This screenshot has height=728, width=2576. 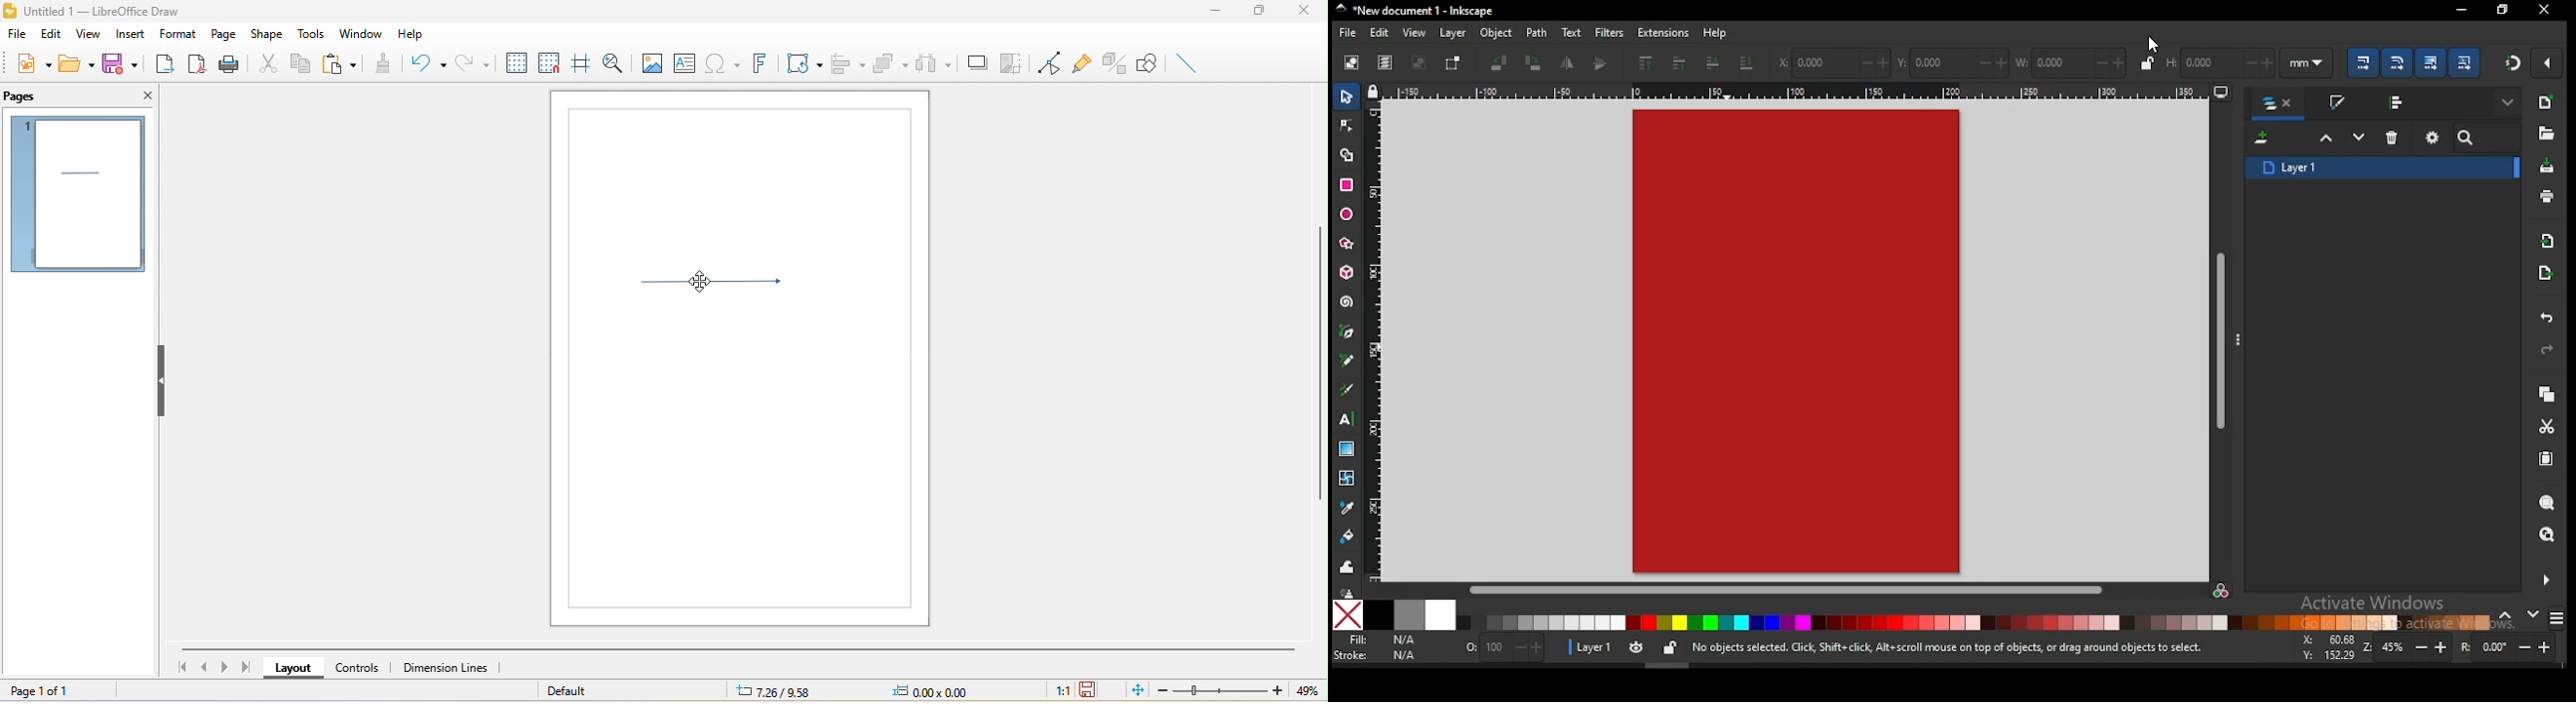 I want to click on fit to the current window, so click(x=1133, y=691).